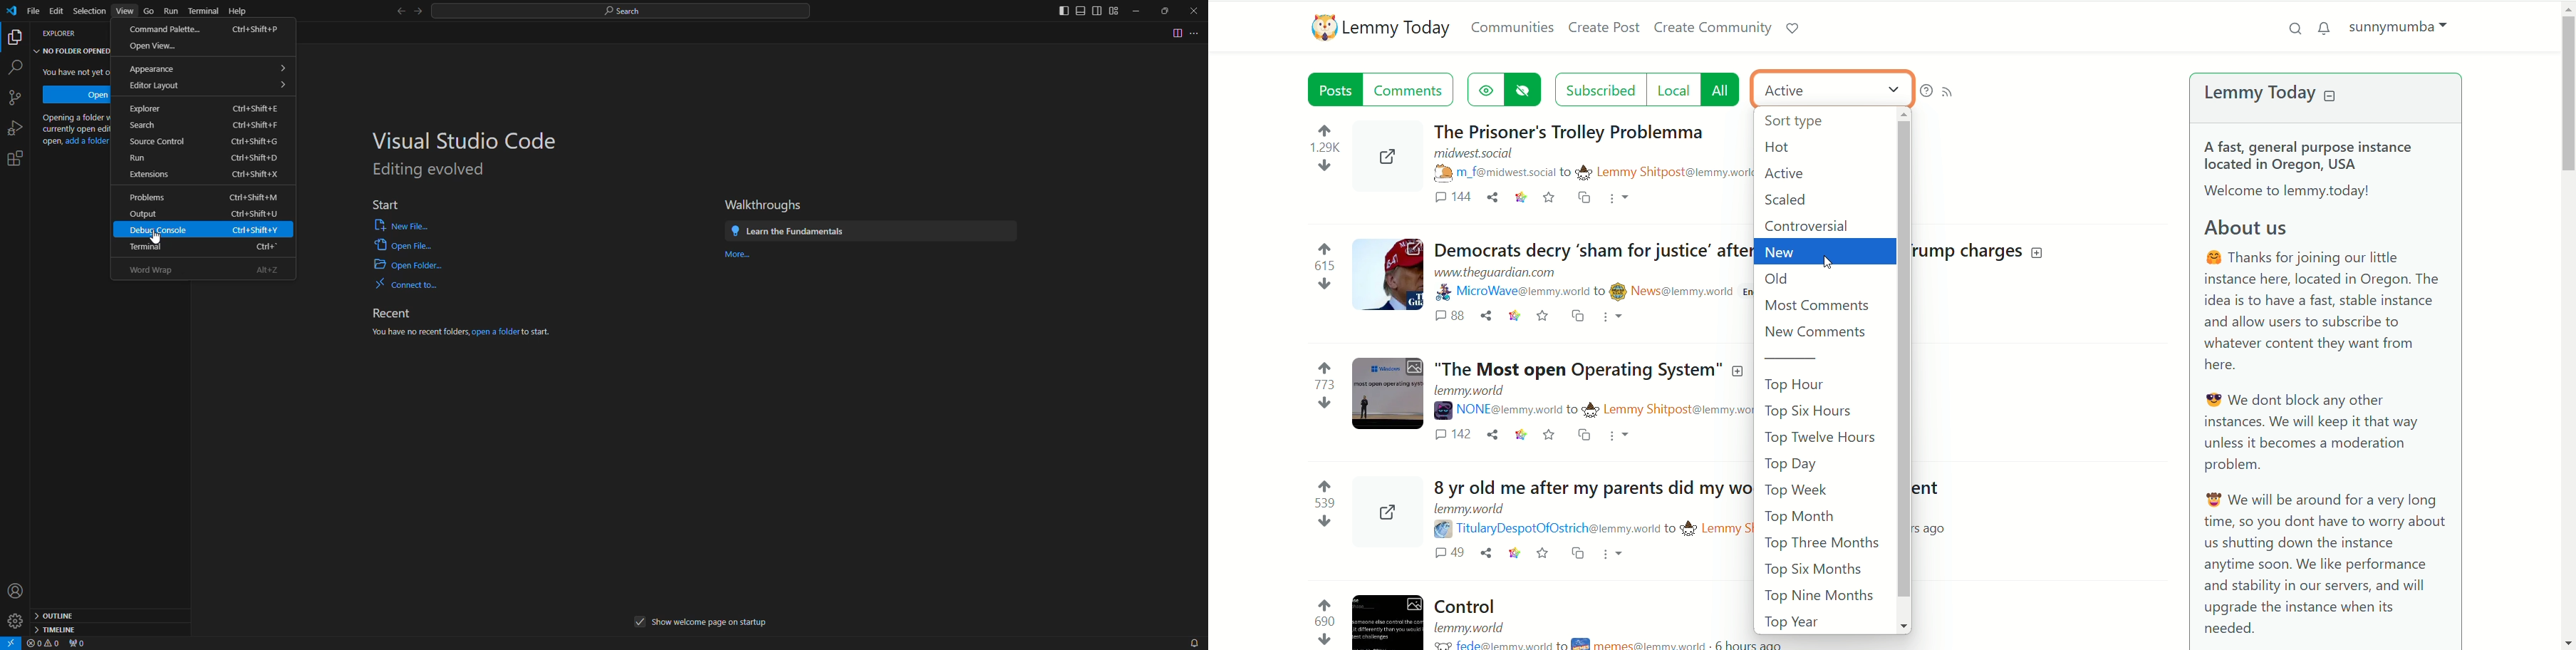  I want to click on create community, so click(1713, 26).